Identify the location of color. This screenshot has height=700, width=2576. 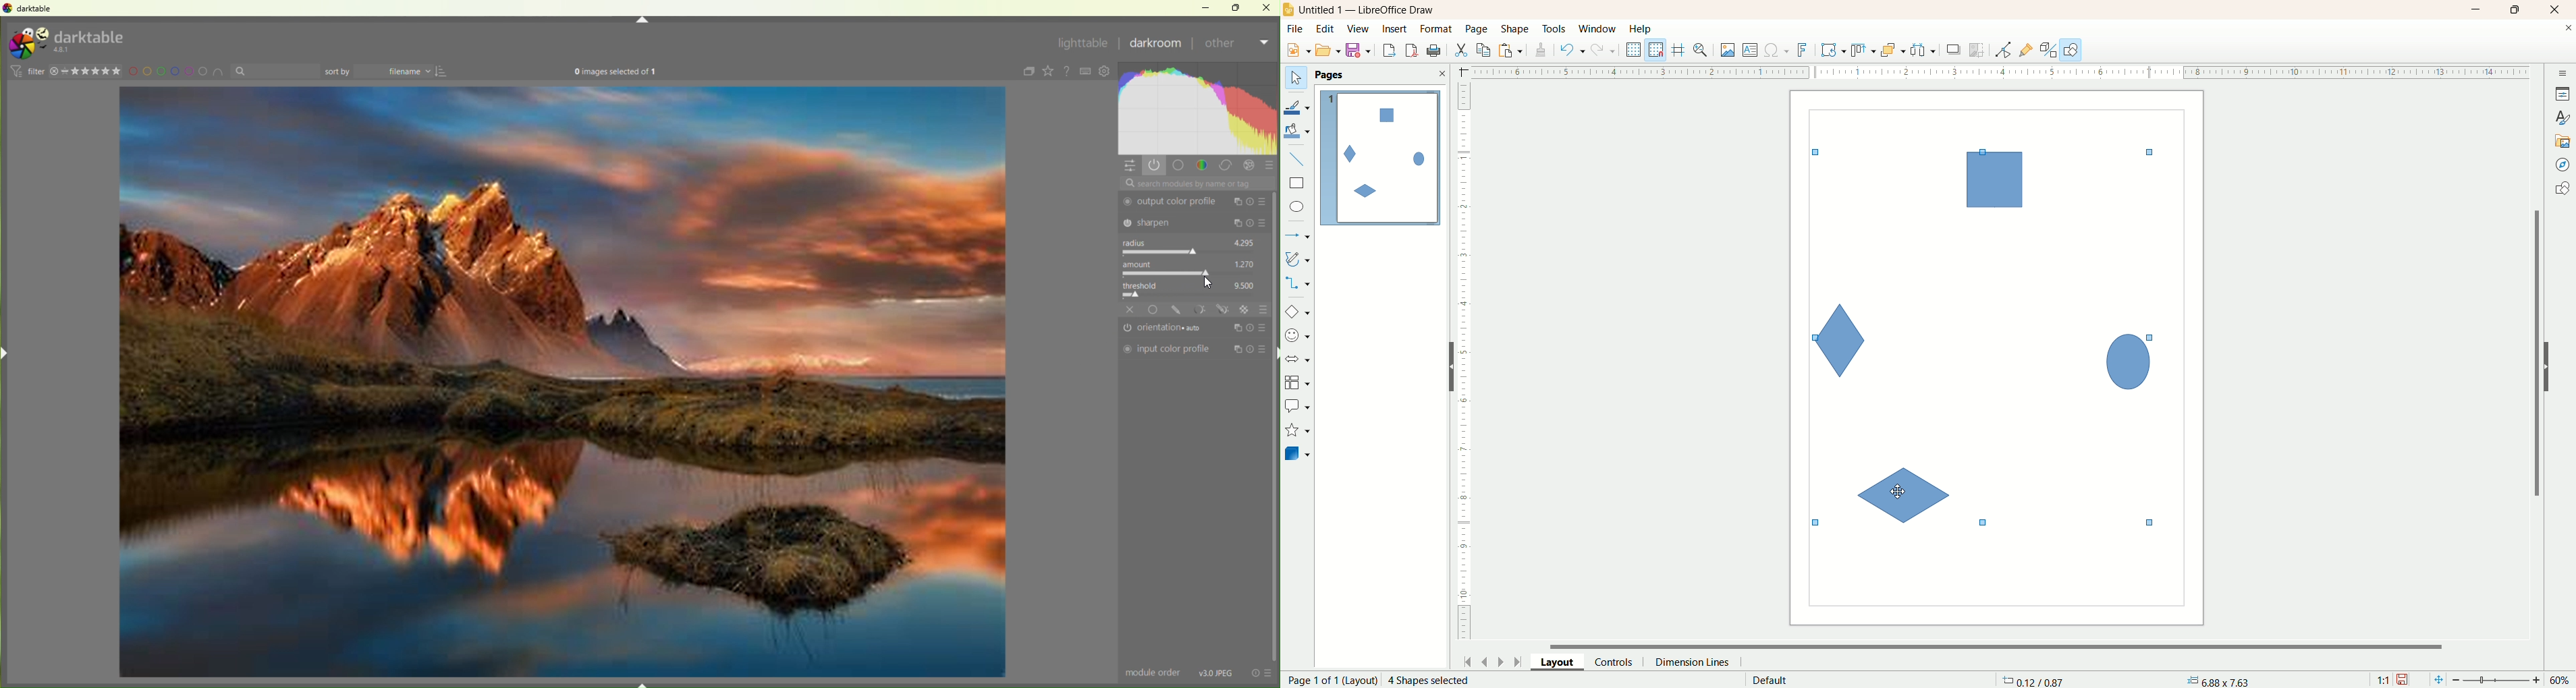
(1202, 164).